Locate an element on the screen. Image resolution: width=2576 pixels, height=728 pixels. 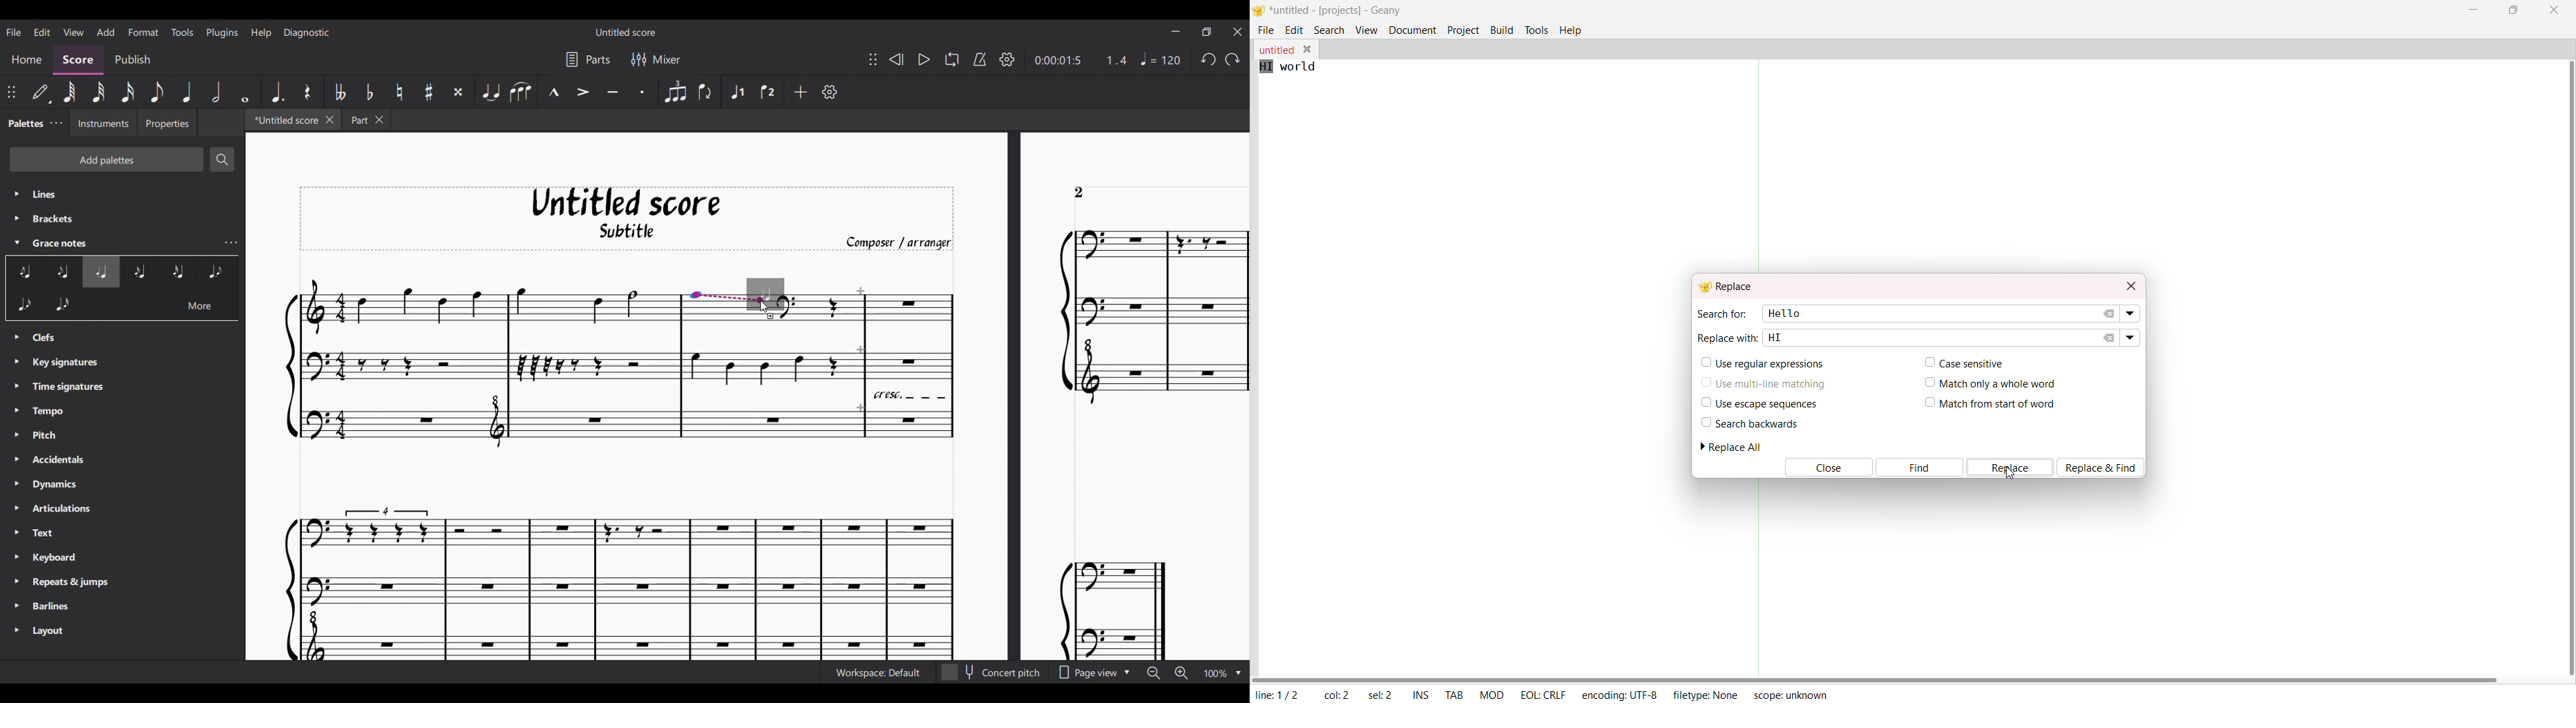
Zoom in is located at coordinates (1182, 673).